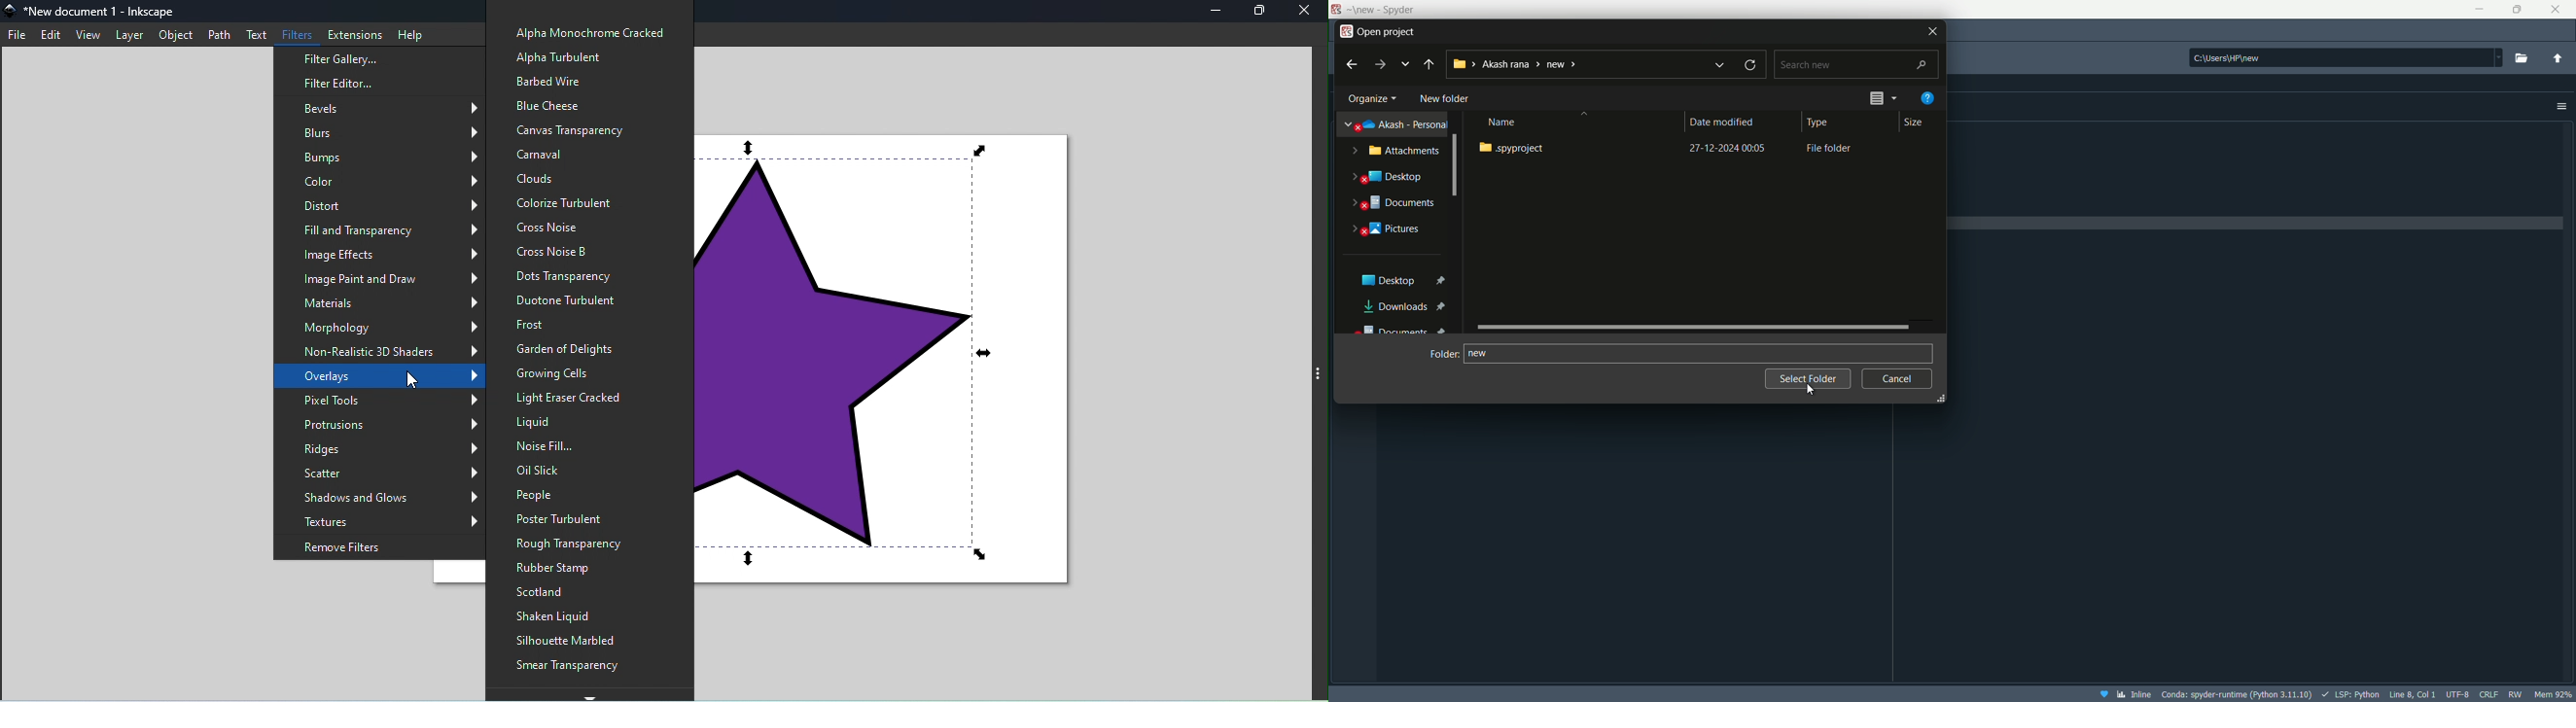 This screenshot has height=728, width=2576. What do you see at coordinates (1346, 30) in the screenshot?
I see `app logo` at bounding box center [1346, 30].